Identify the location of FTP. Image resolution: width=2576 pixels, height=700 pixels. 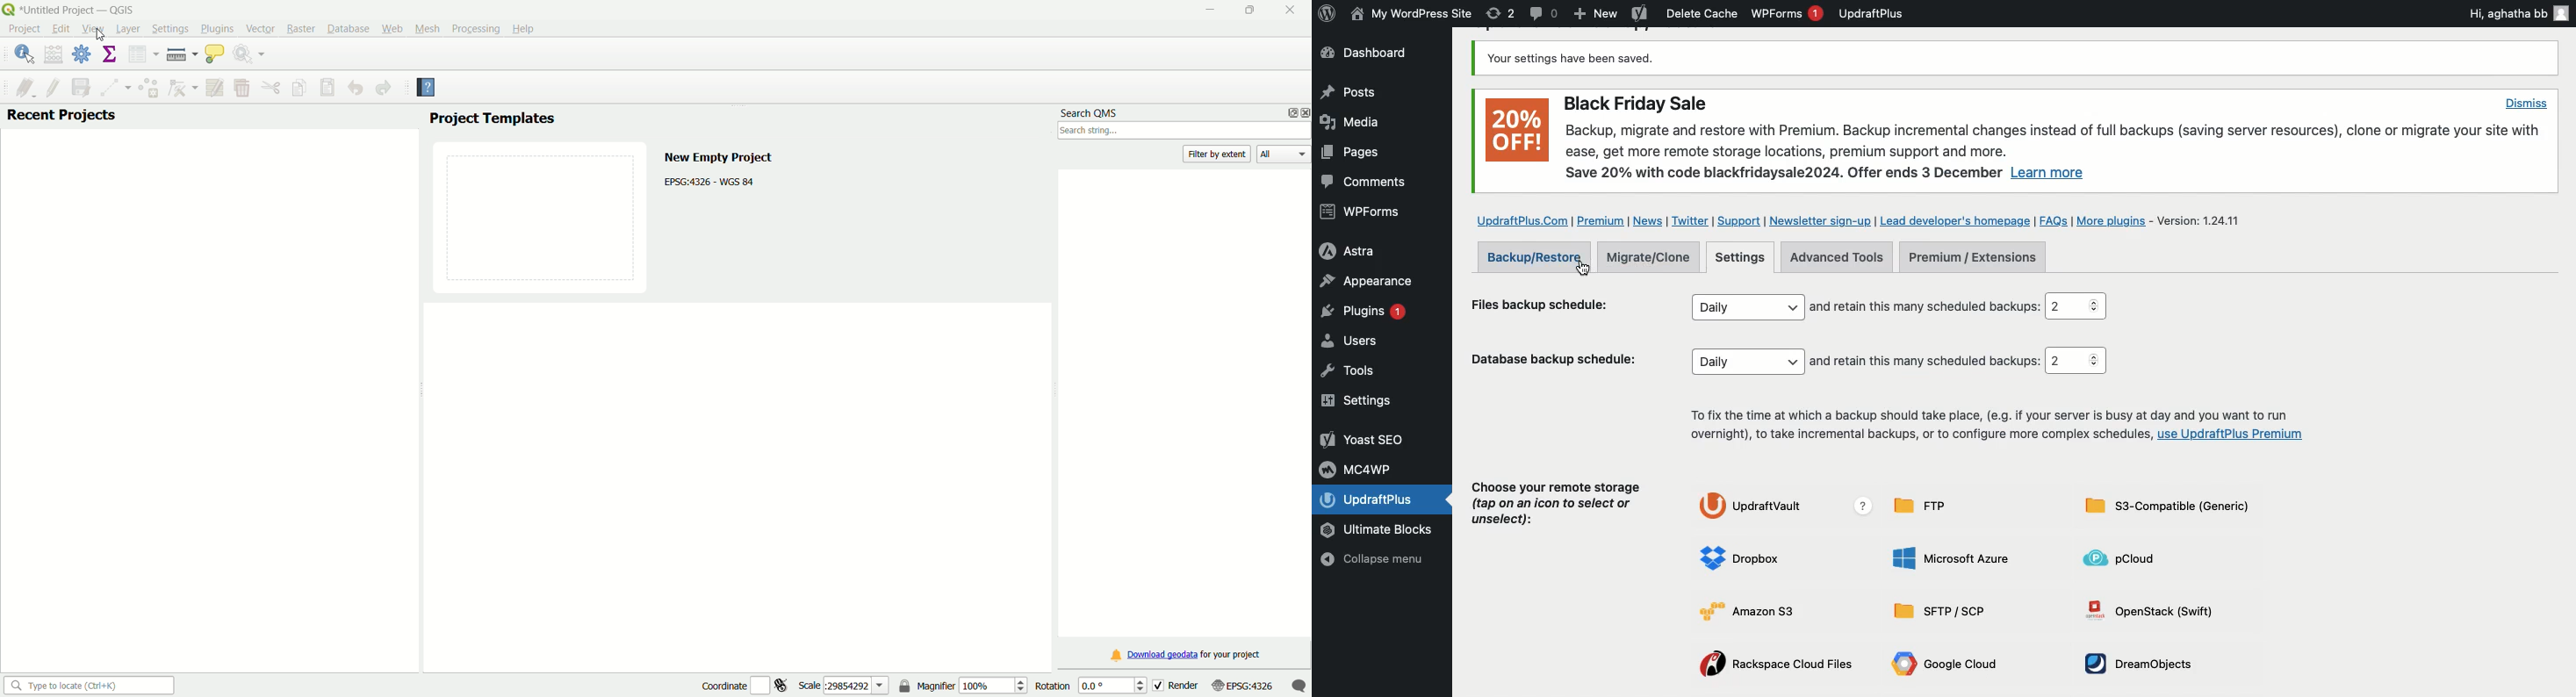
(1927, 505).